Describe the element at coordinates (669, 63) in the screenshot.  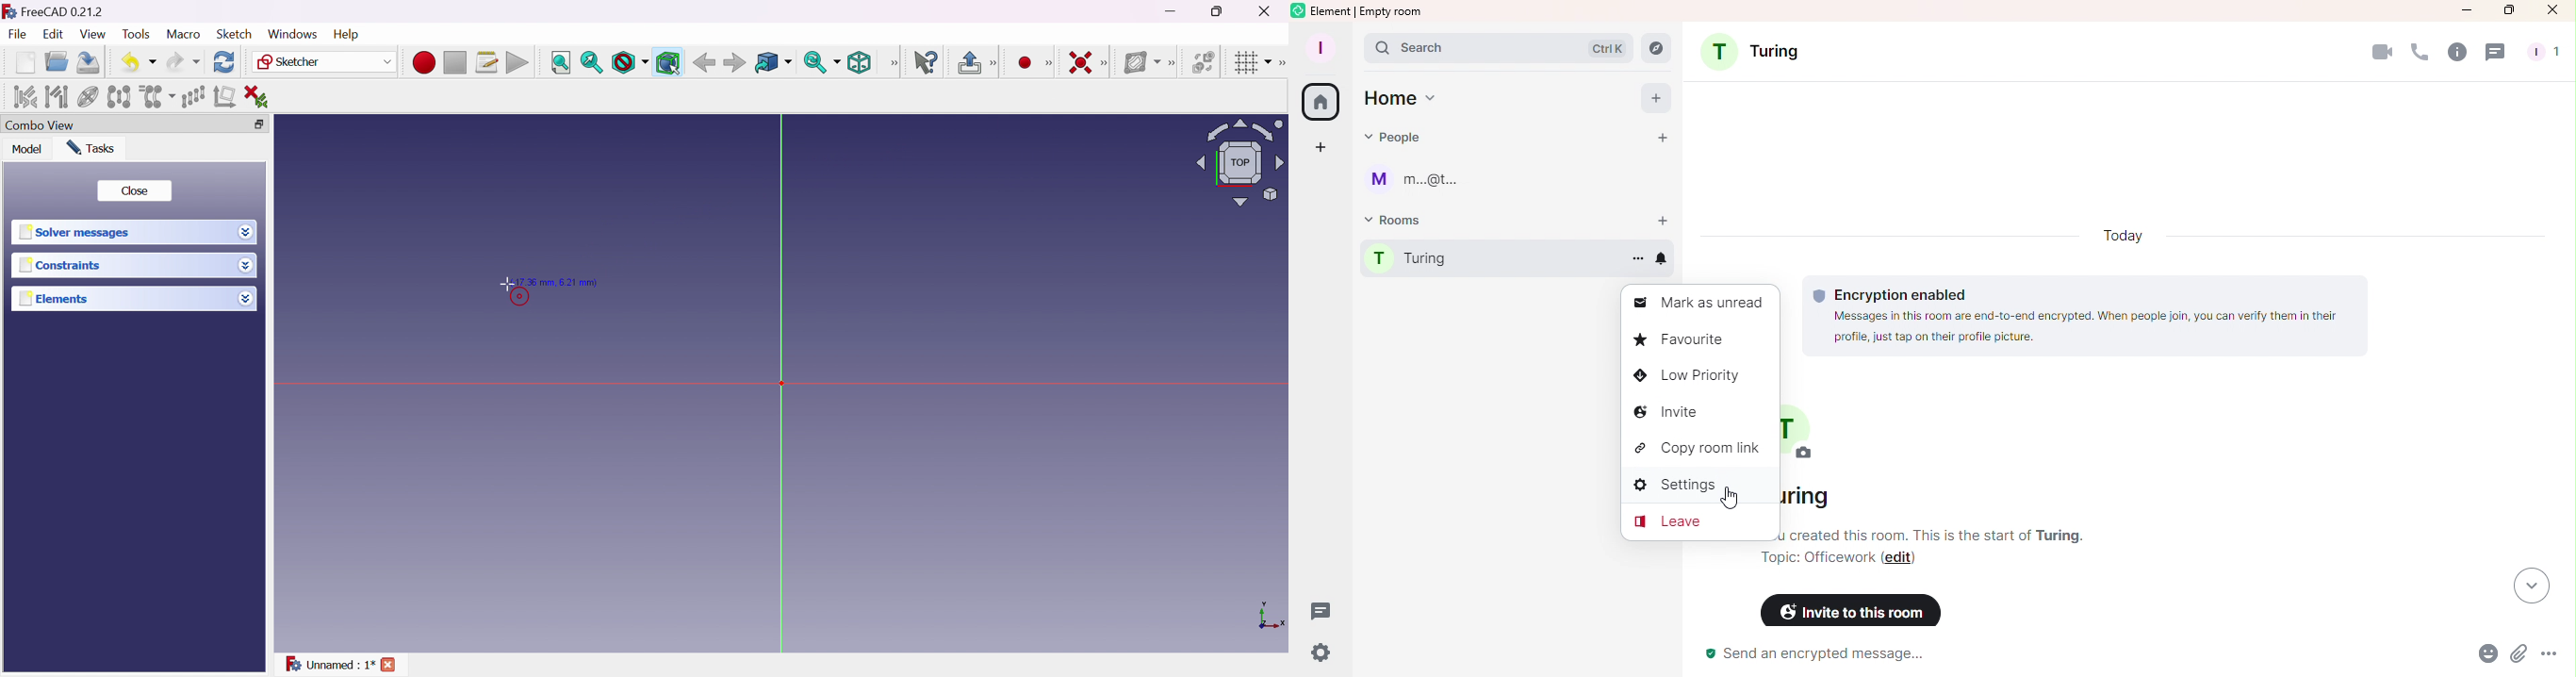
I see `Bounding box` at that location.